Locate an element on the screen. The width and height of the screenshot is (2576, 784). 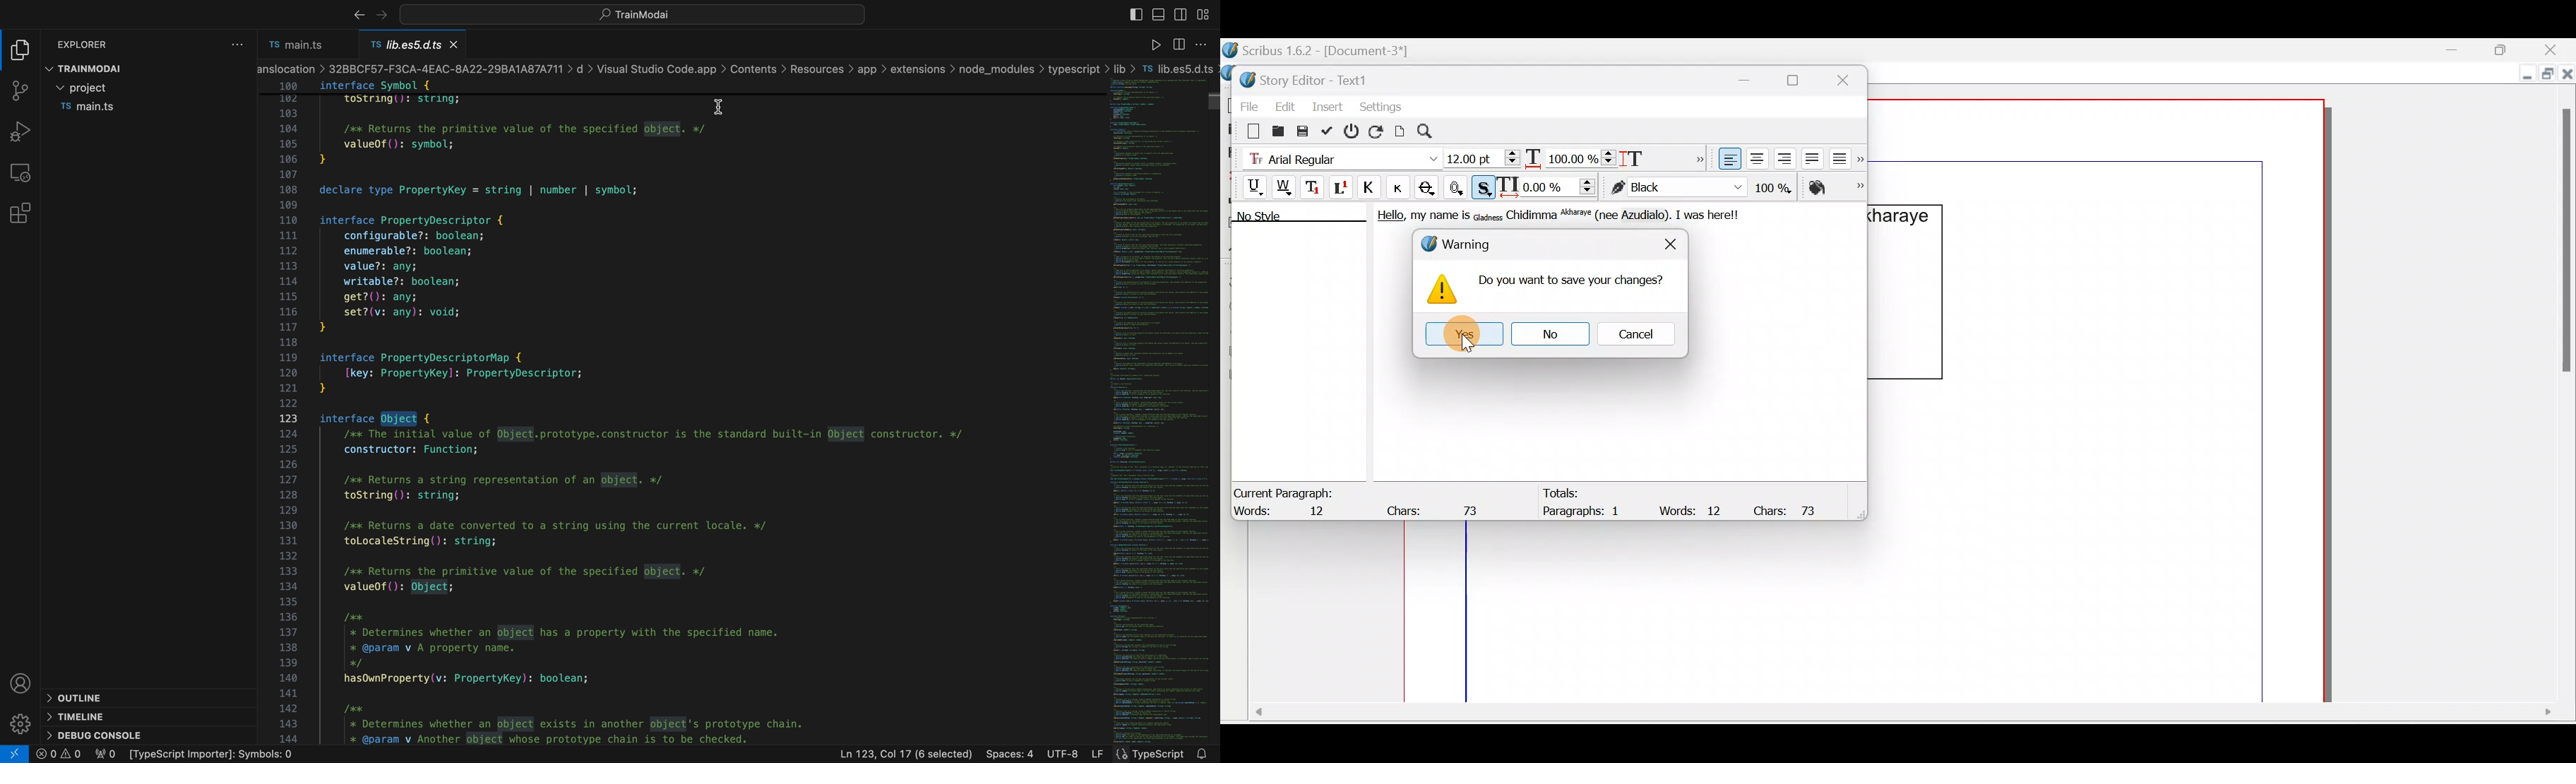
outline is located at coordinates (79, 699).